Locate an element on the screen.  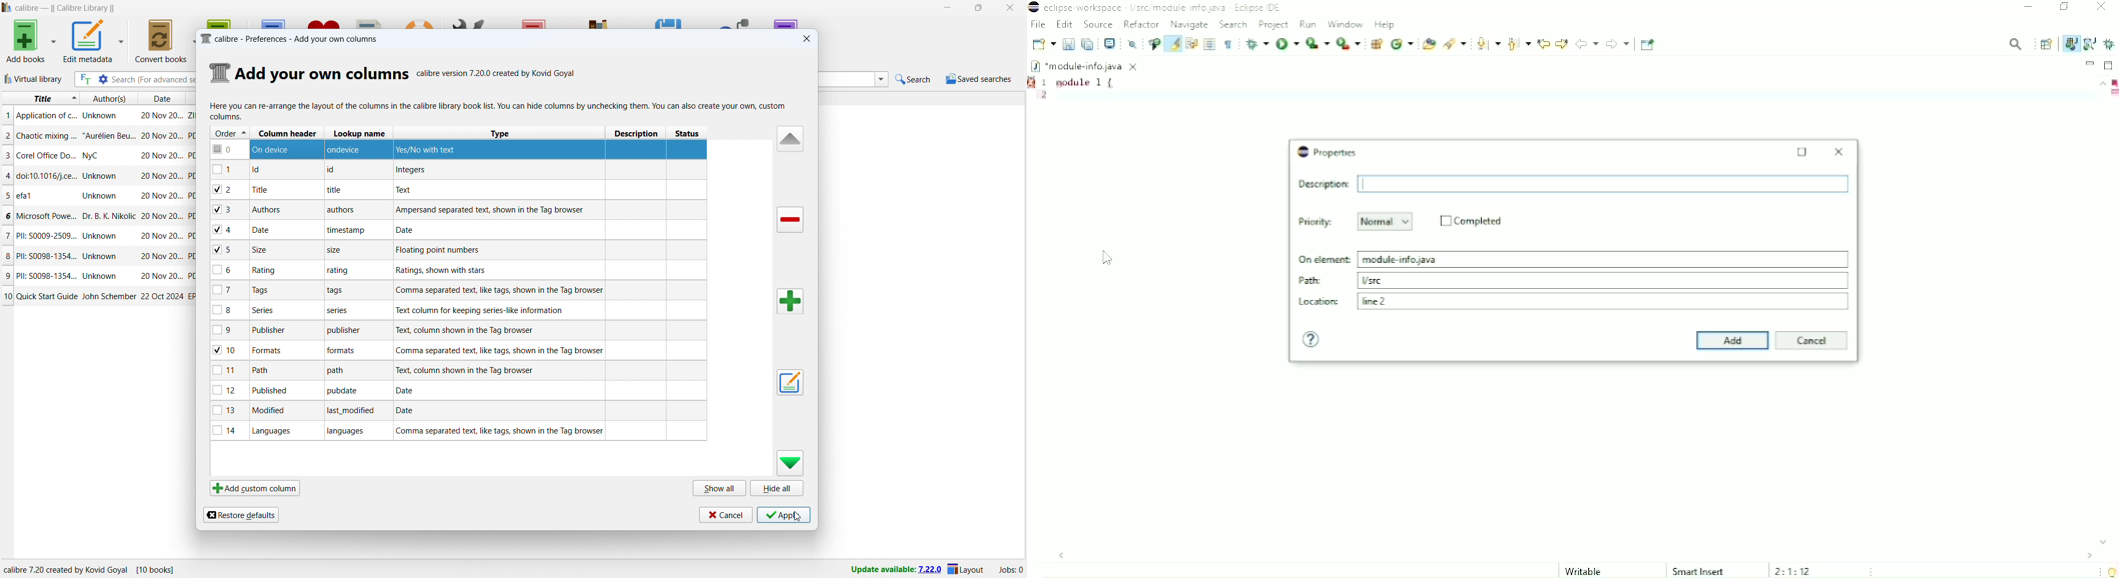
Text column for keeping series-like information is located at coordinates (480, 310).